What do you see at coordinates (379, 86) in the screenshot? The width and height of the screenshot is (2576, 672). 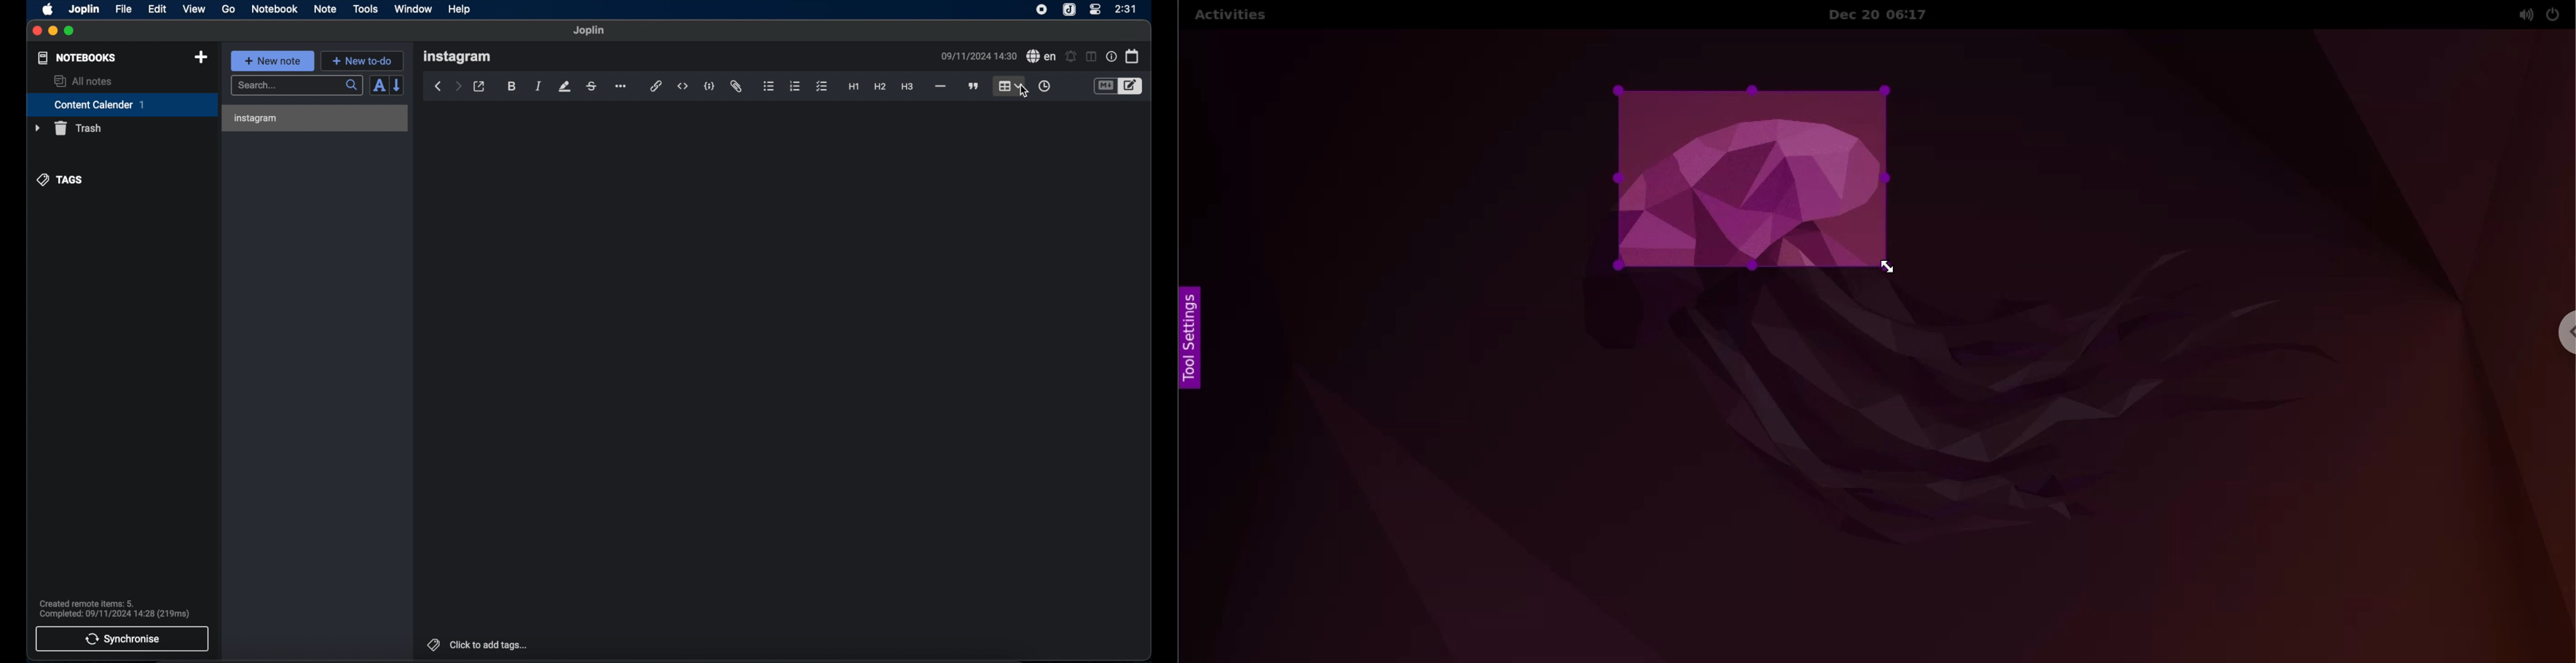 I see `toggle sort order field` at bounding box center [379, 86].